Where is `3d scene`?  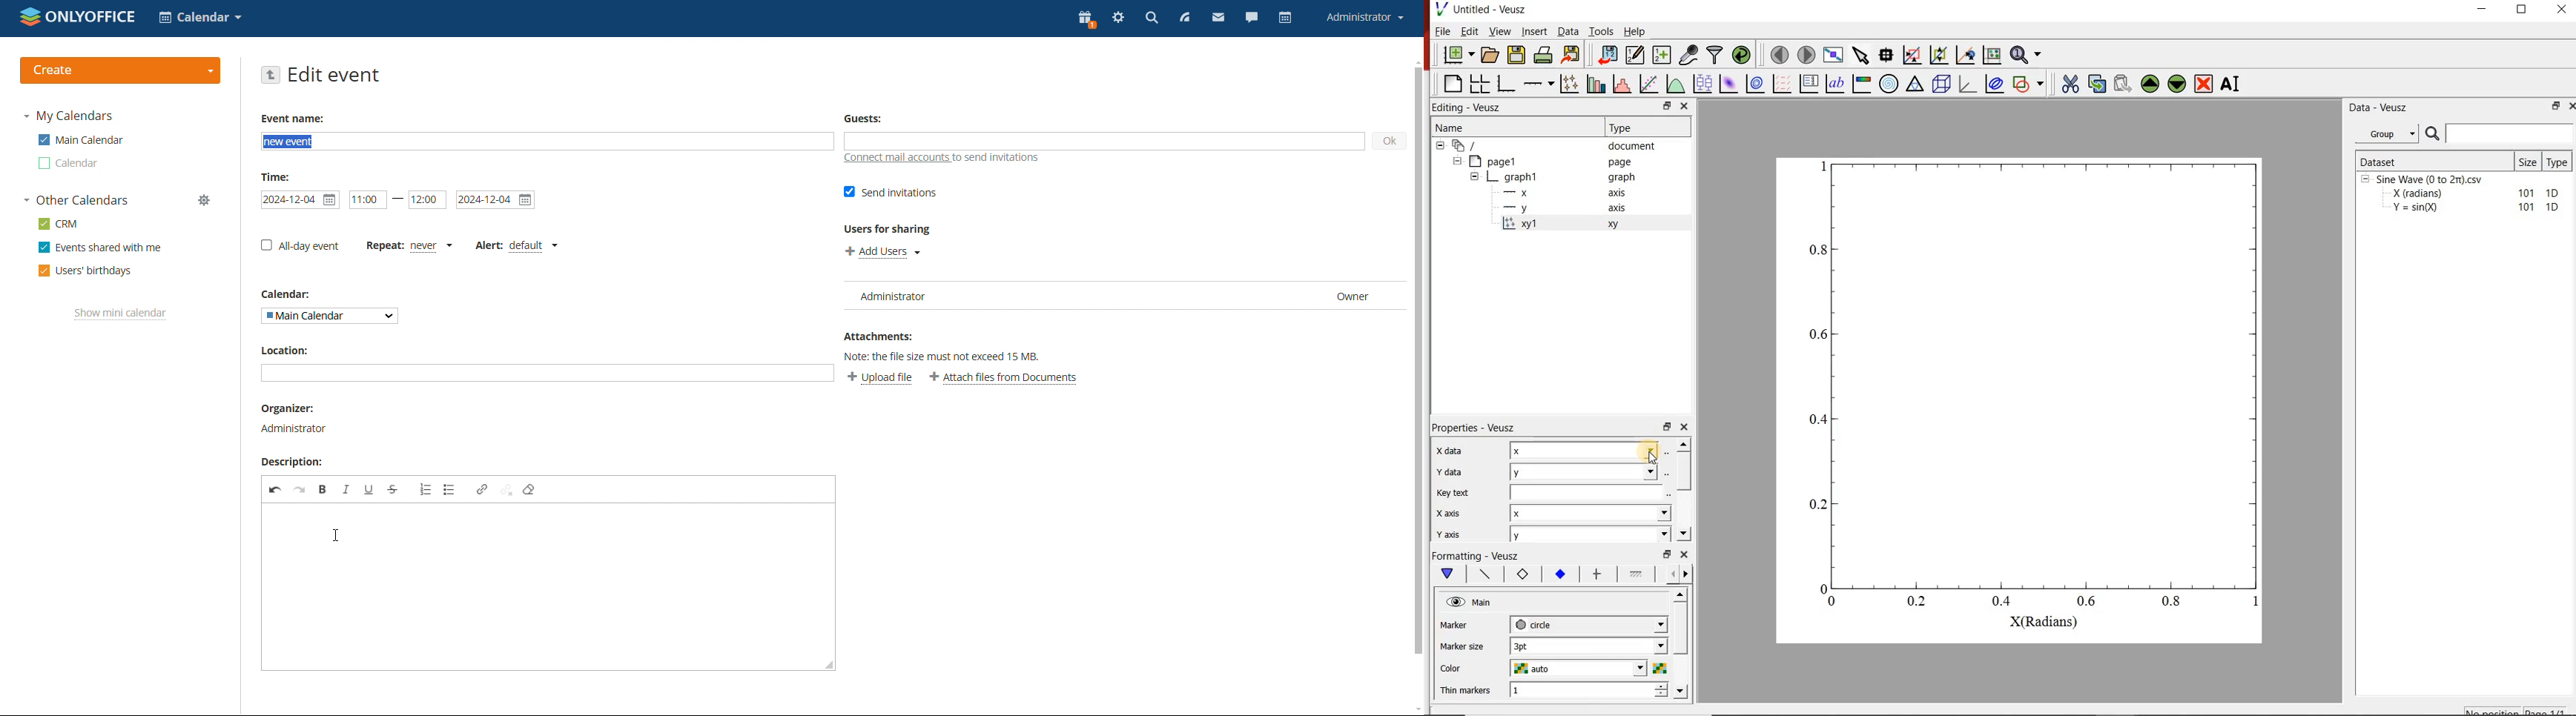
3d scene is located at coordinates (1942, 84).